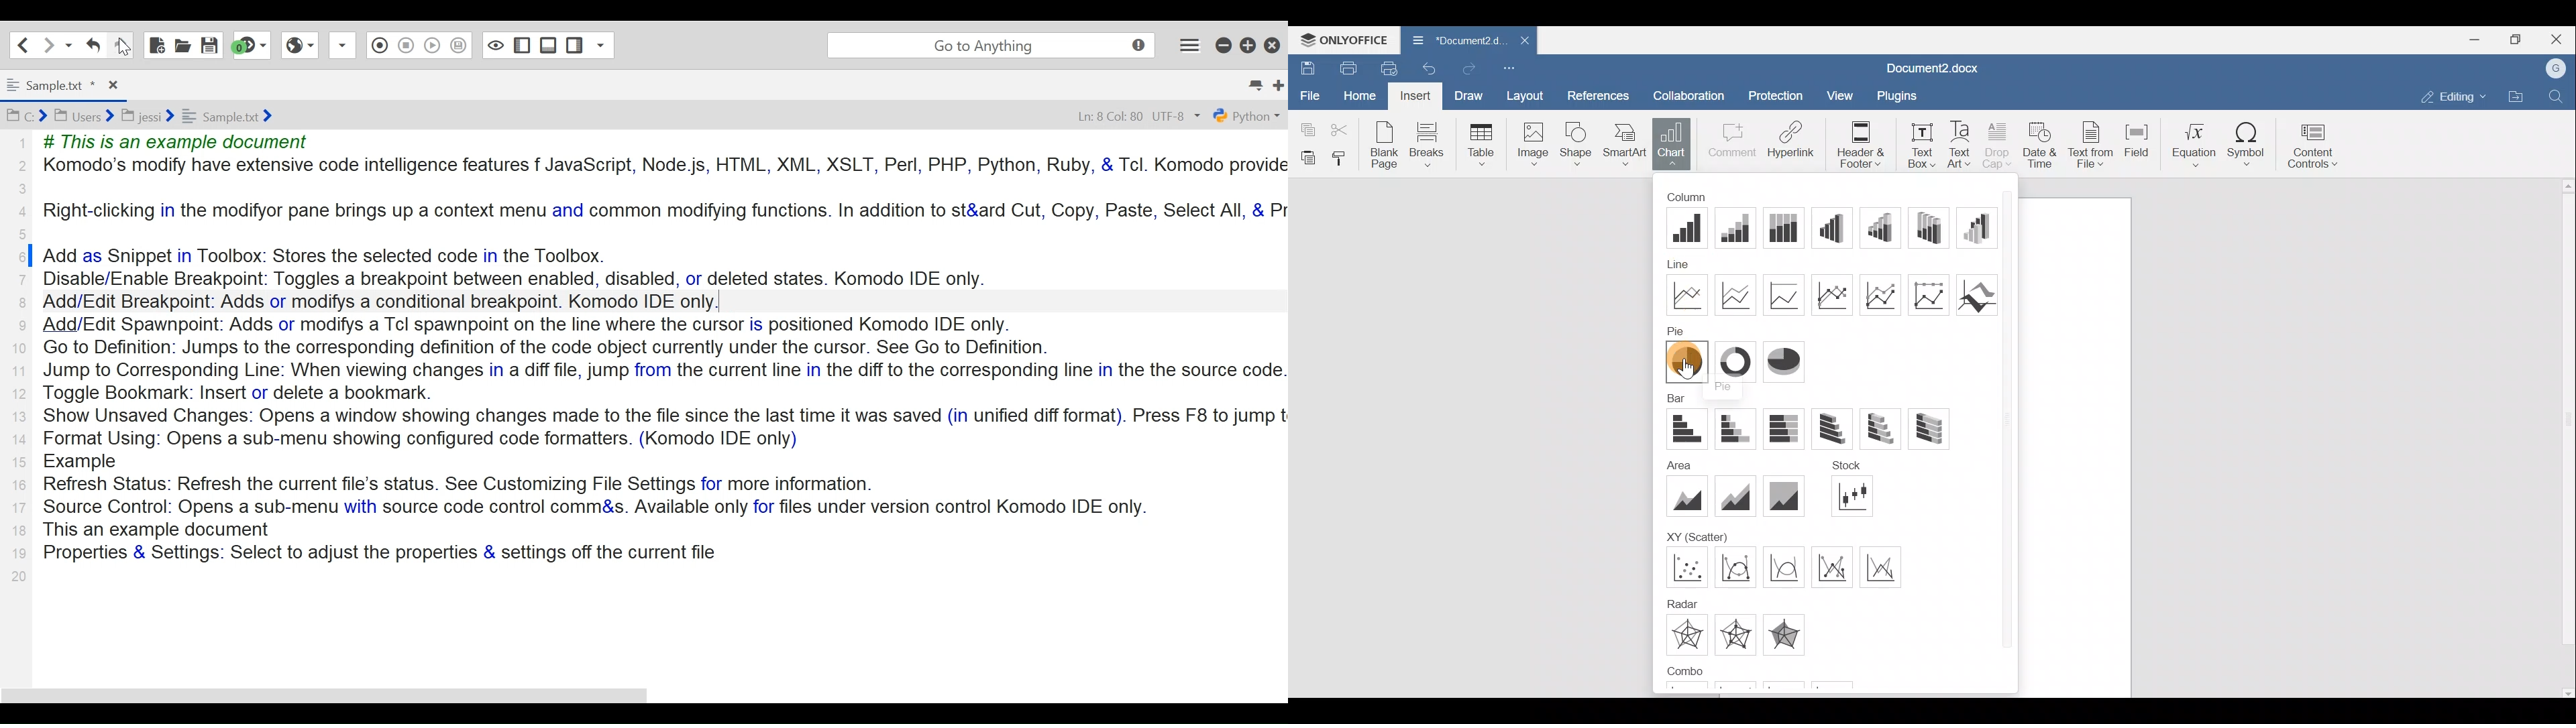  I want to click on Field, so click(2140, 141).